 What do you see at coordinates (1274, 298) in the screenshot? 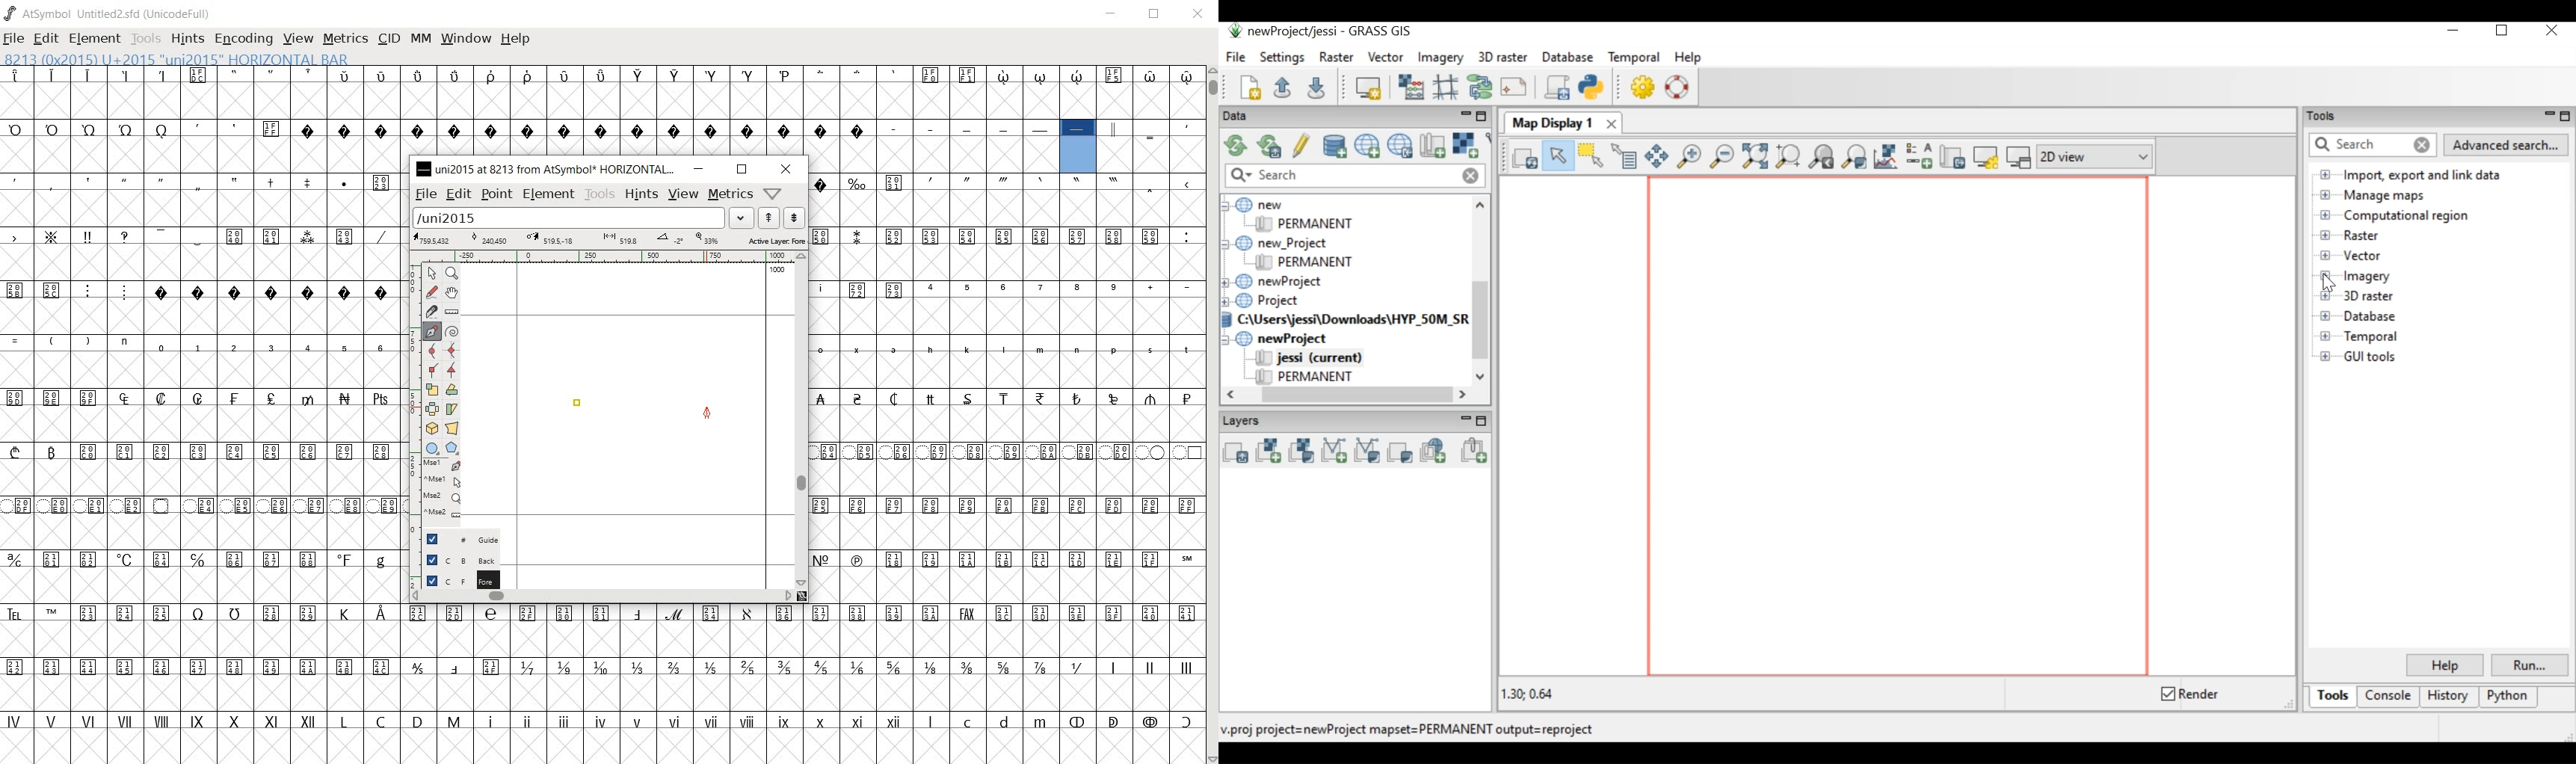
I see `Project` at bounding box center [1274, 298].